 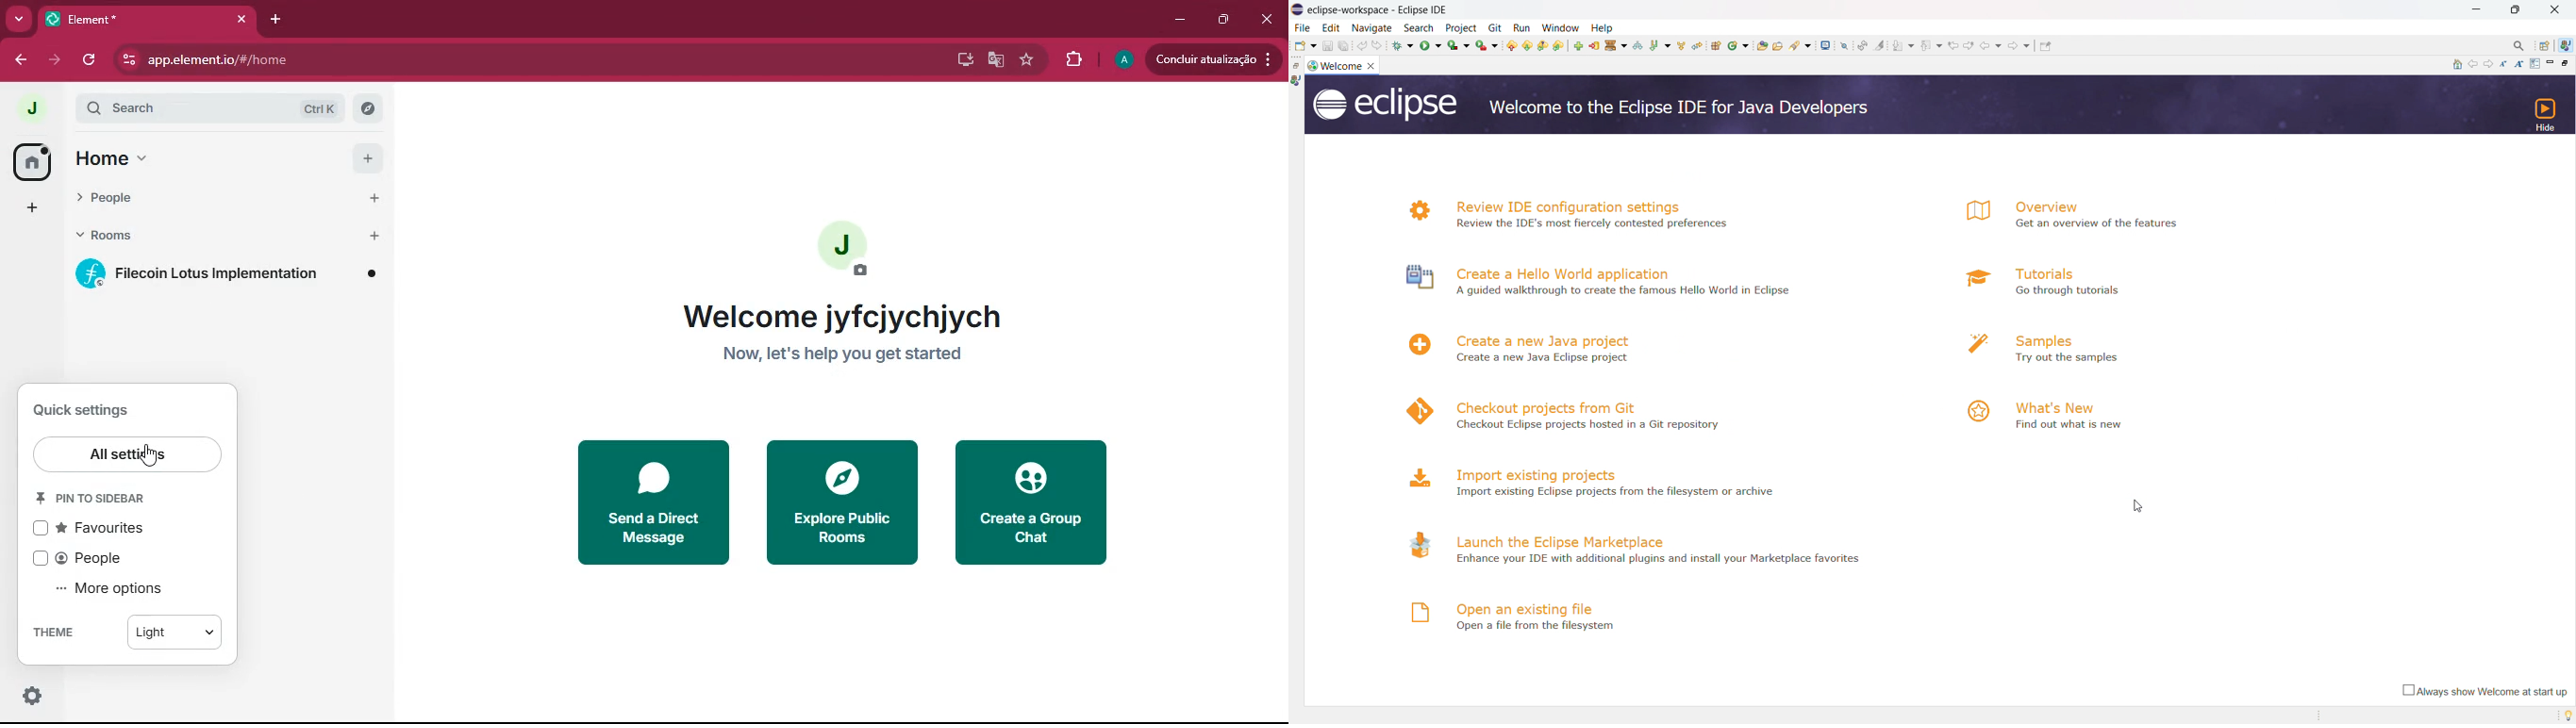 I want to click on back, so click(x=21, y=61).